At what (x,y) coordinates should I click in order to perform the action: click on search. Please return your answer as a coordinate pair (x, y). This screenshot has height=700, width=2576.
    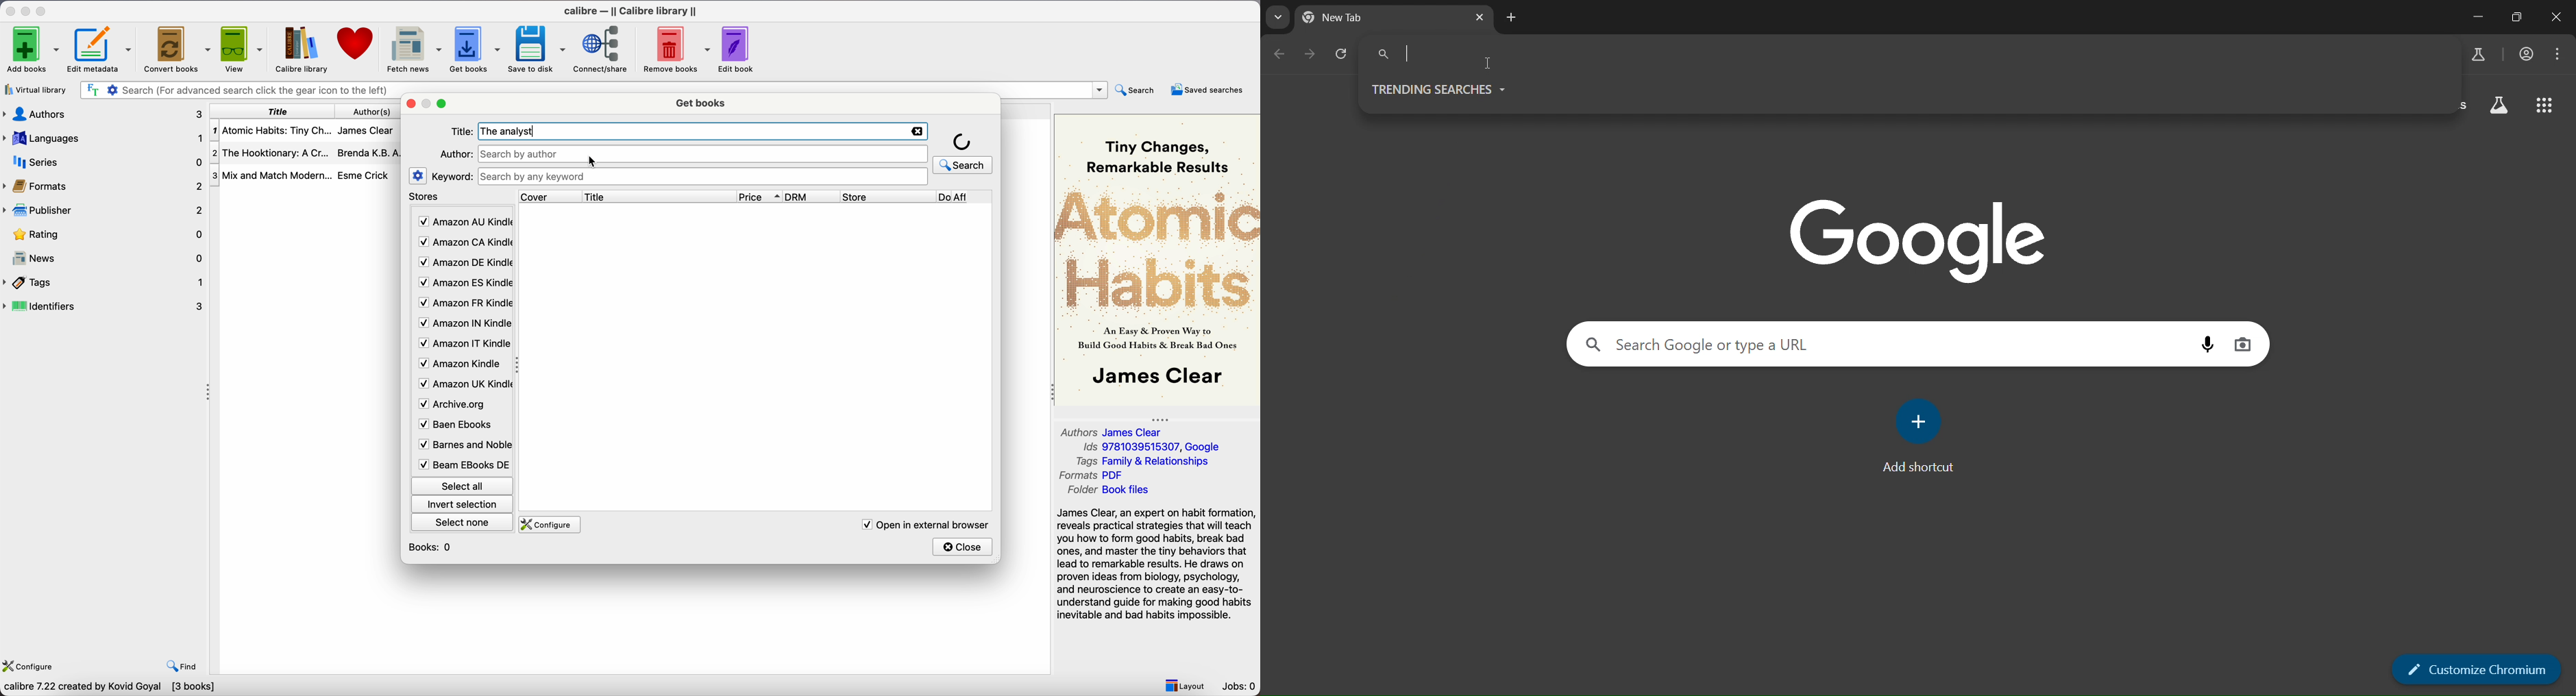
    Looking at the image, I should click on (1135, 90).